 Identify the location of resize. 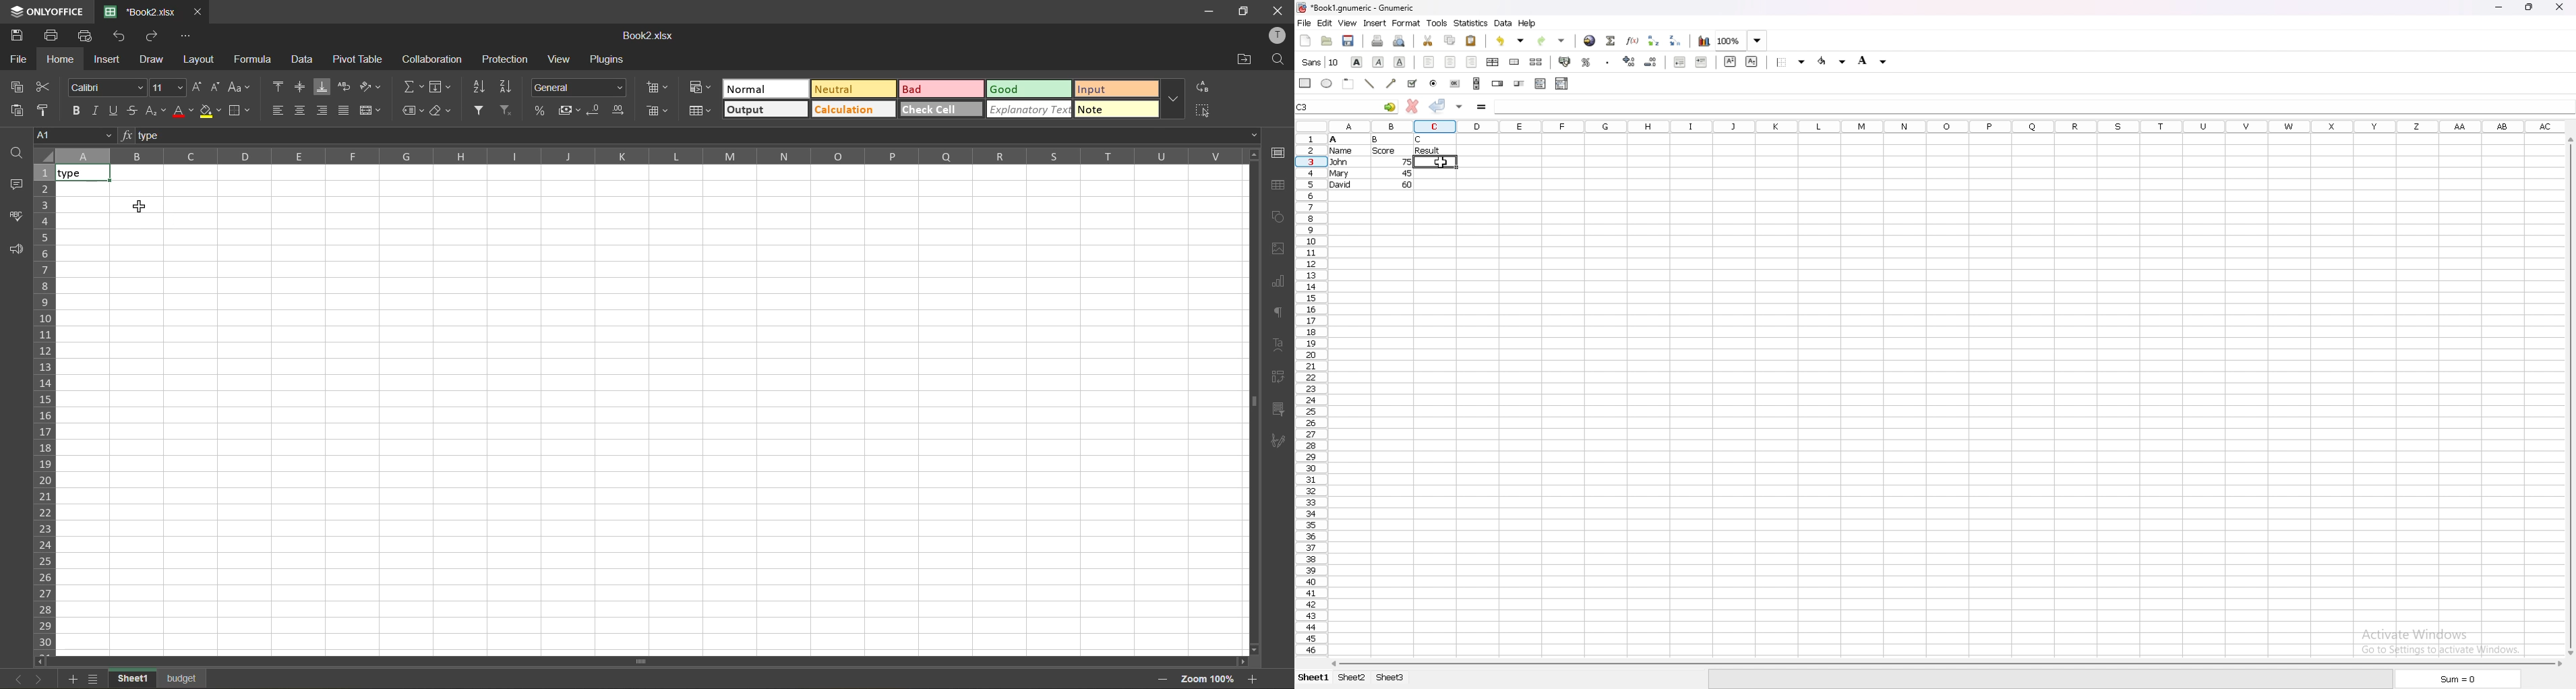
(2532, 7).